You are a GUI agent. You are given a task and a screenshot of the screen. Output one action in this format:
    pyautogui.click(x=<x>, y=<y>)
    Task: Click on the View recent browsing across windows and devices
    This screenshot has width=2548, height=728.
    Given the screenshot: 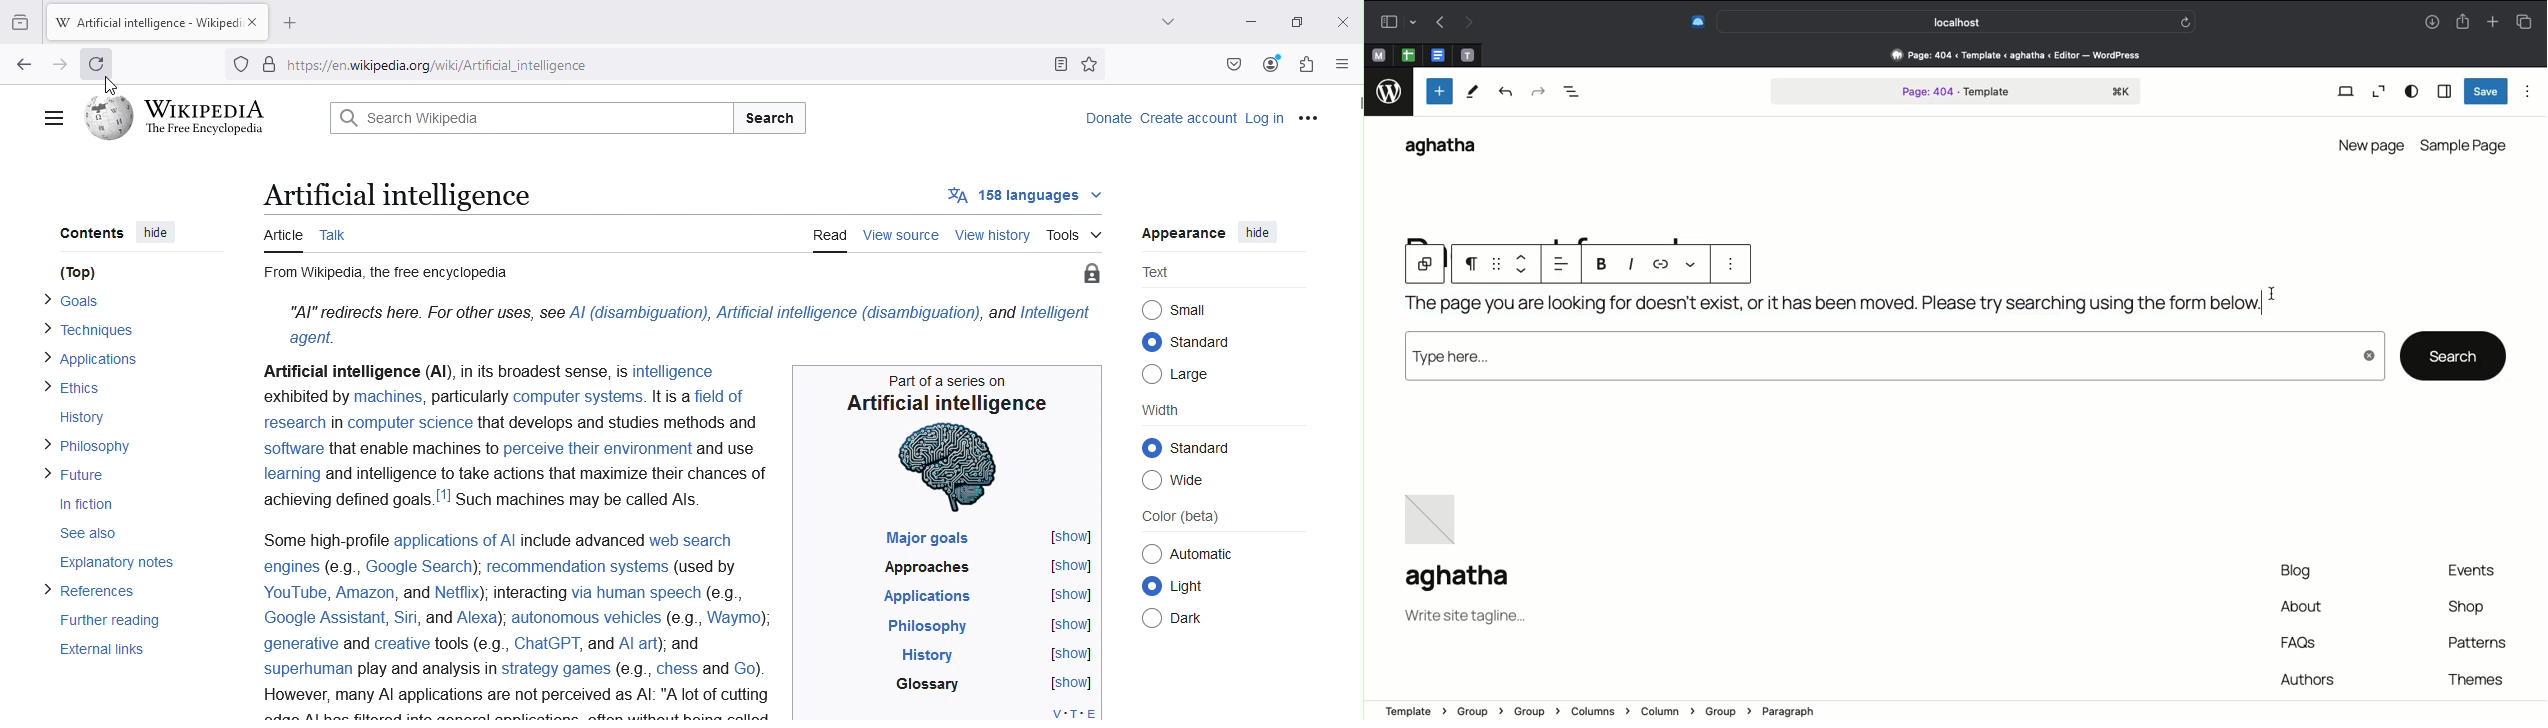 What is the action you would take?
    pyautogui.click(x=21, y=22)
    